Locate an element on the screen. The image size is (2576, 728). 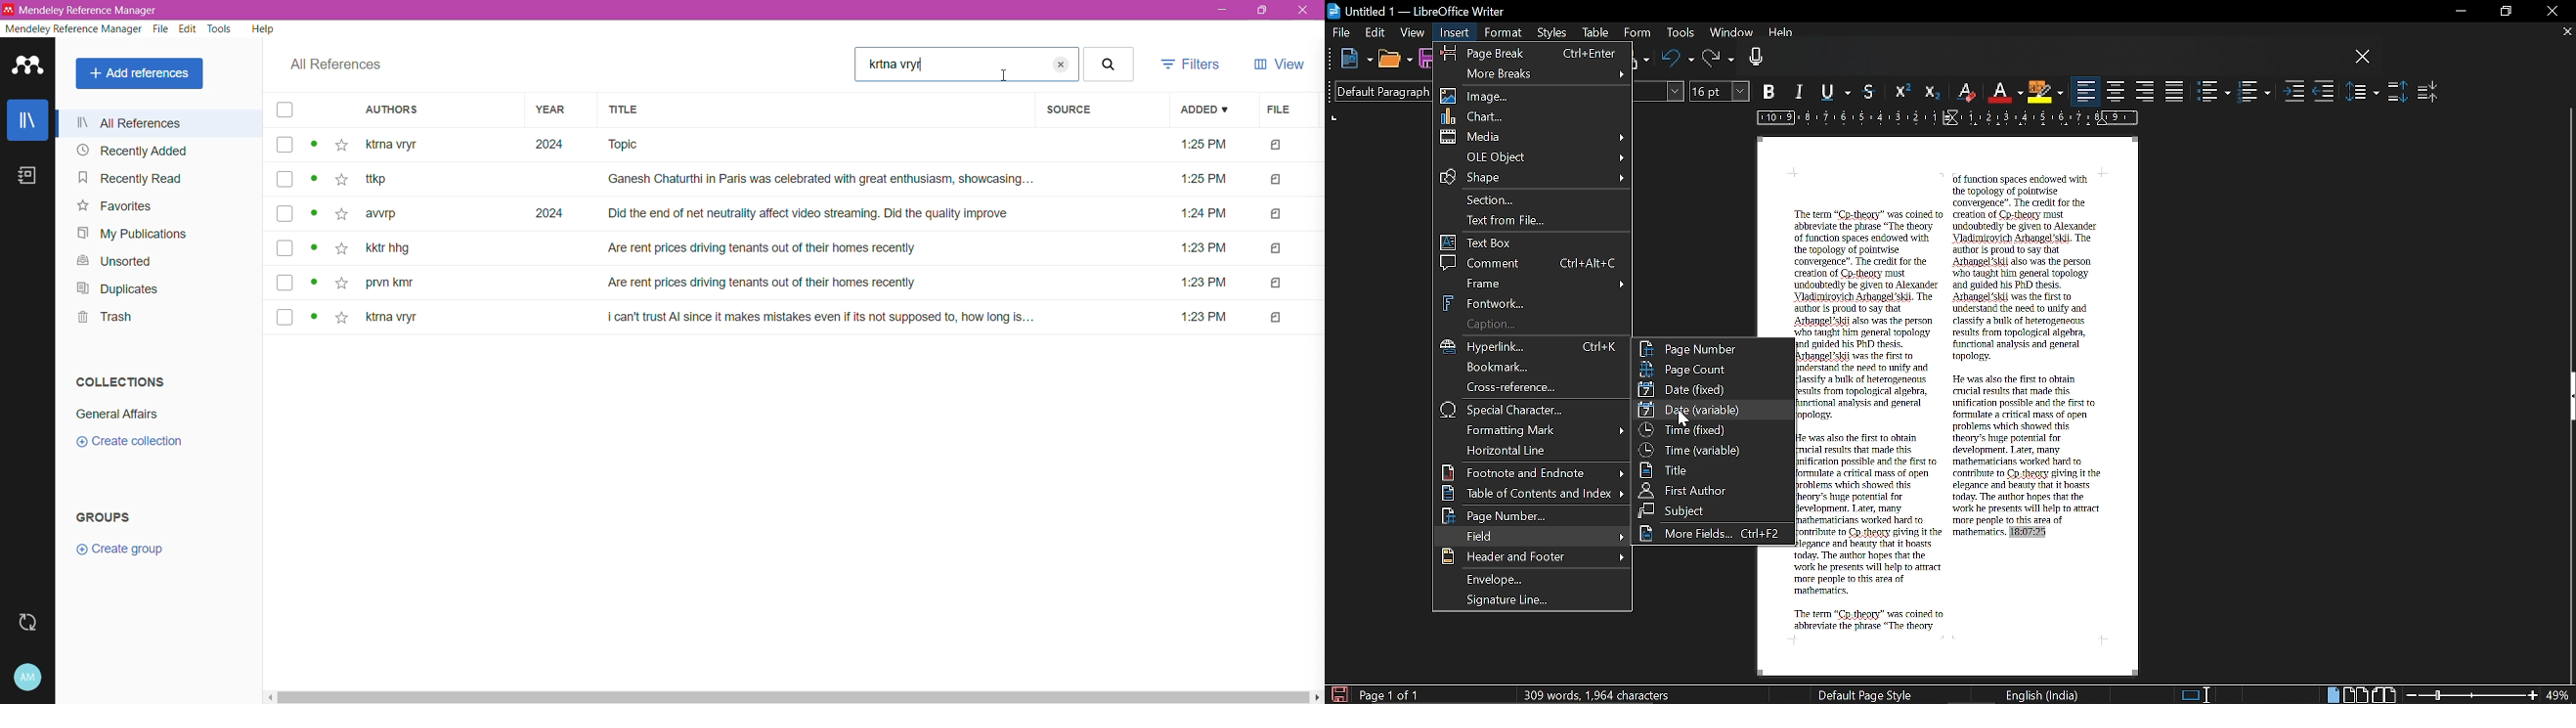
Zoom change is located at coordinates (2472, 695).